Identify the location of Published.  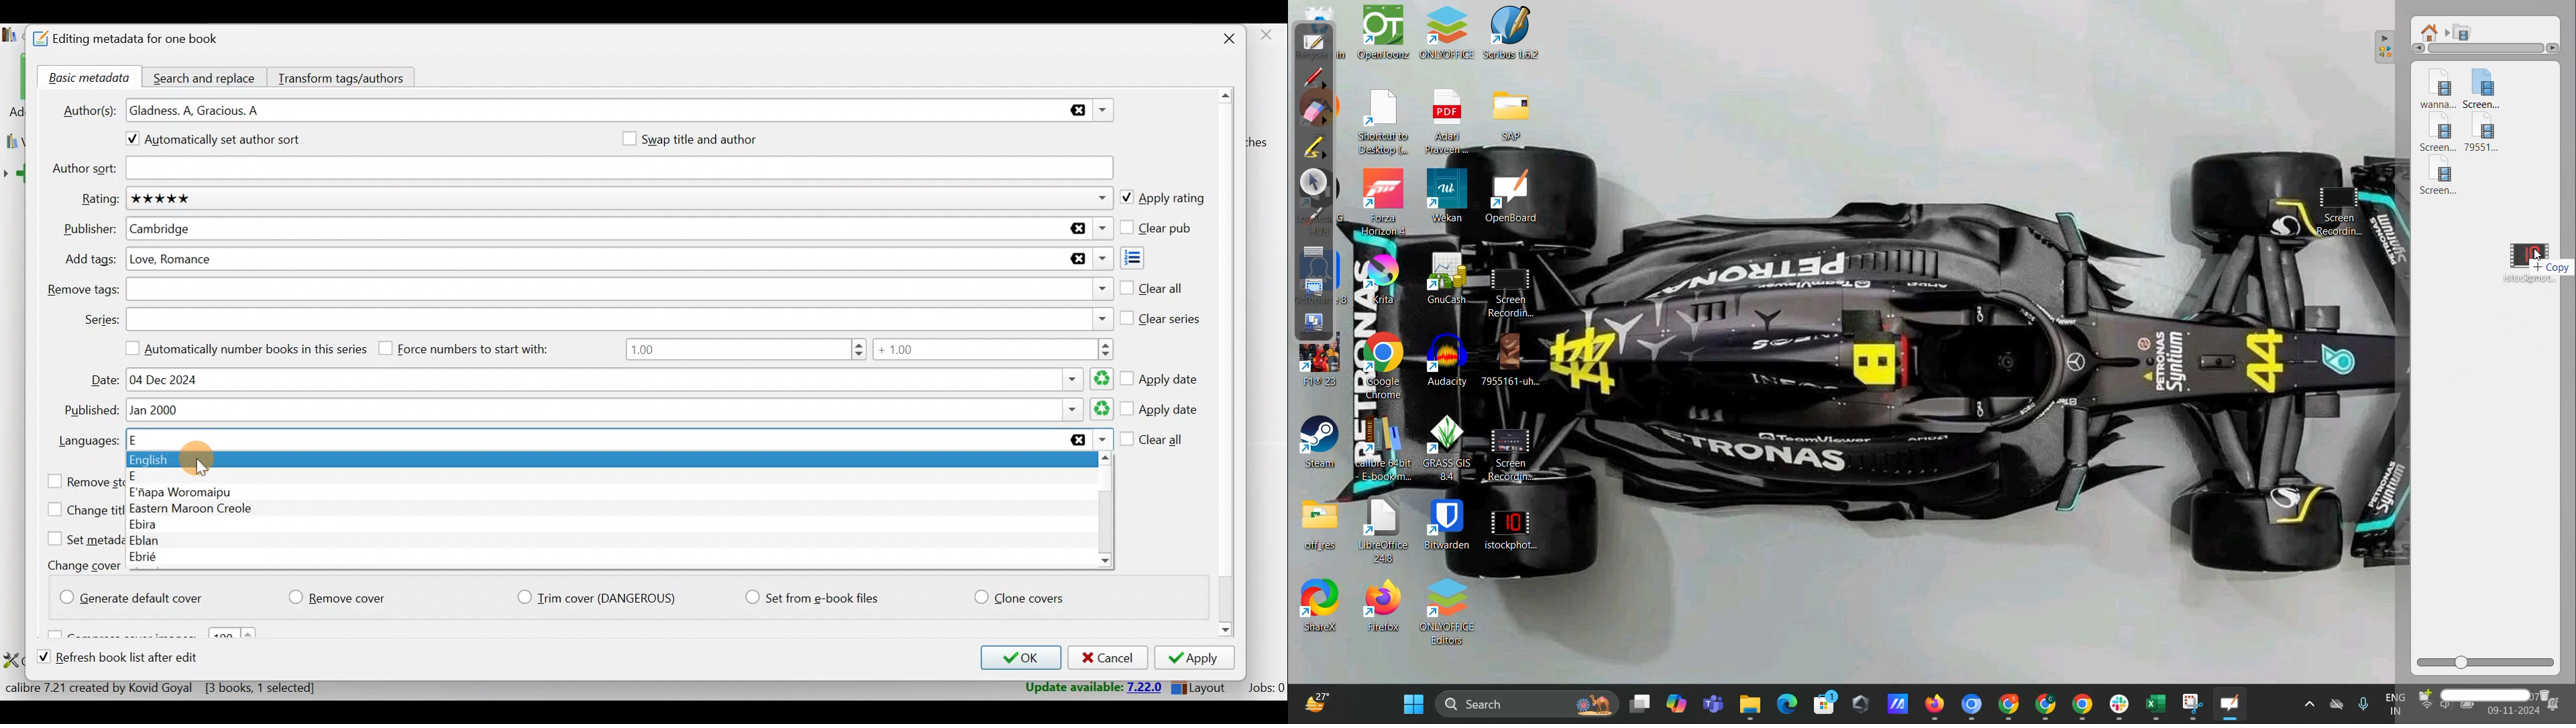
(621, 411).